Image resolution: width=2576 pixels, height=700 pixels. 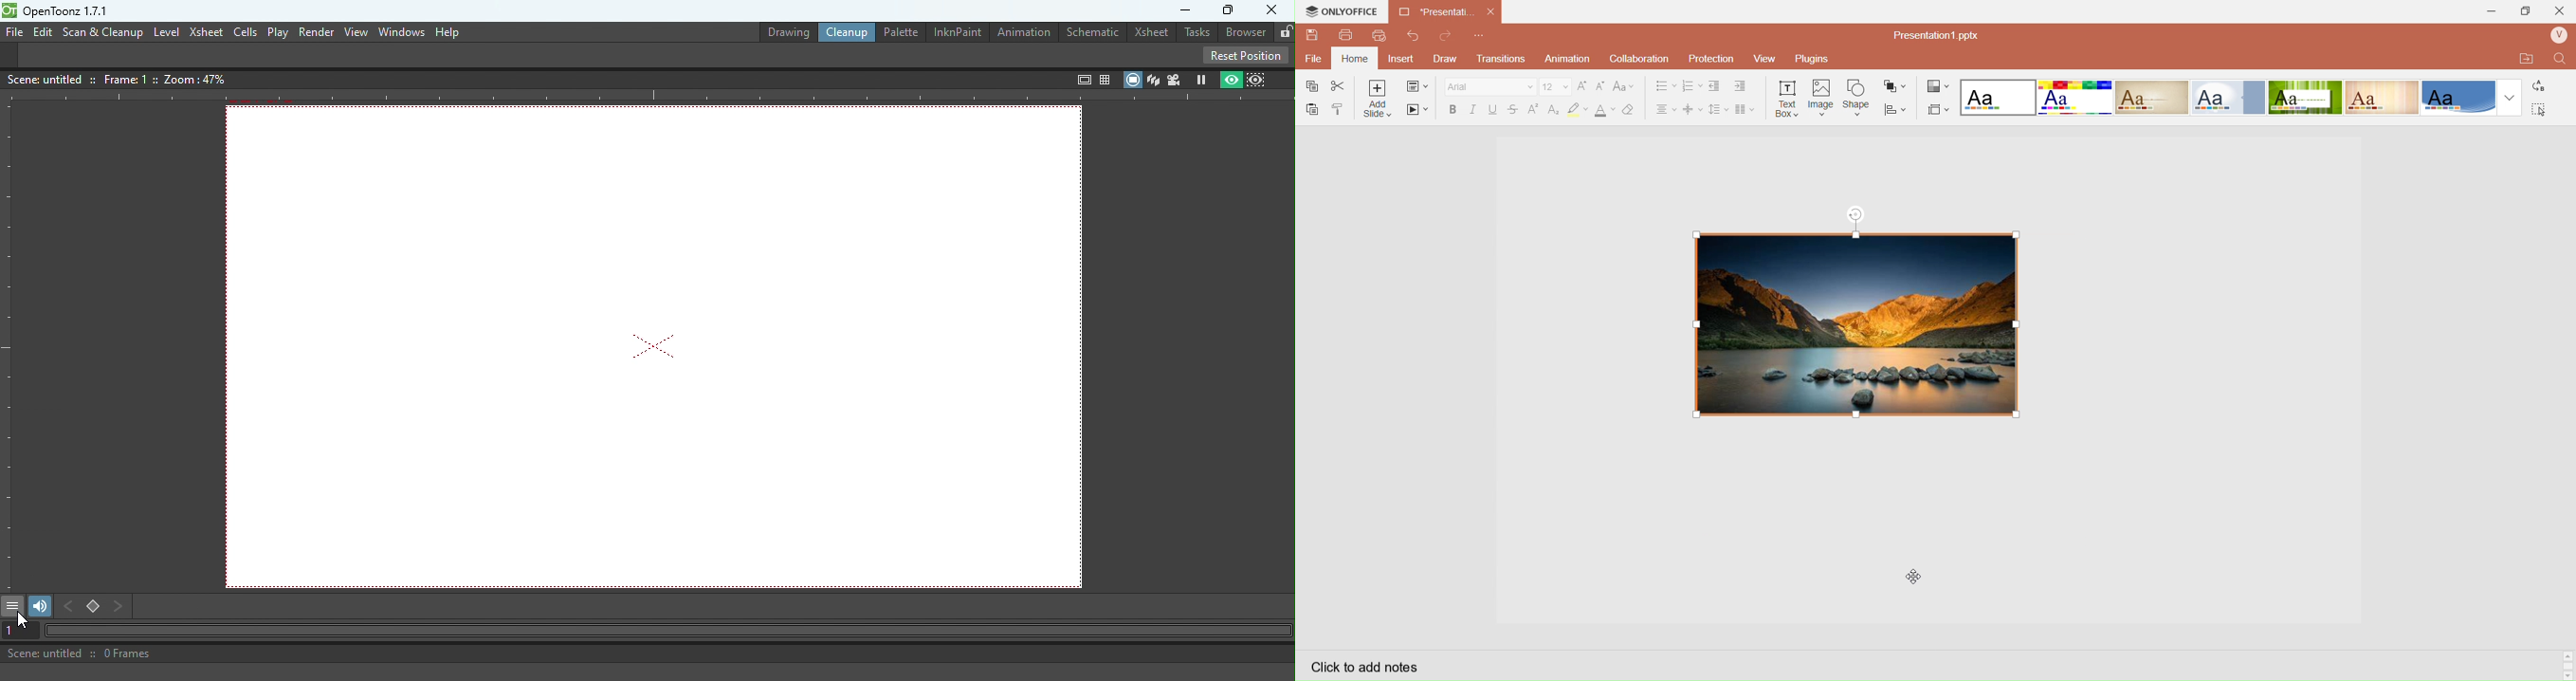 What do you see at coordinates (1310, 13) in the screenshot?
I see `onlyoffice logo` at bounding box center [1310, 13].